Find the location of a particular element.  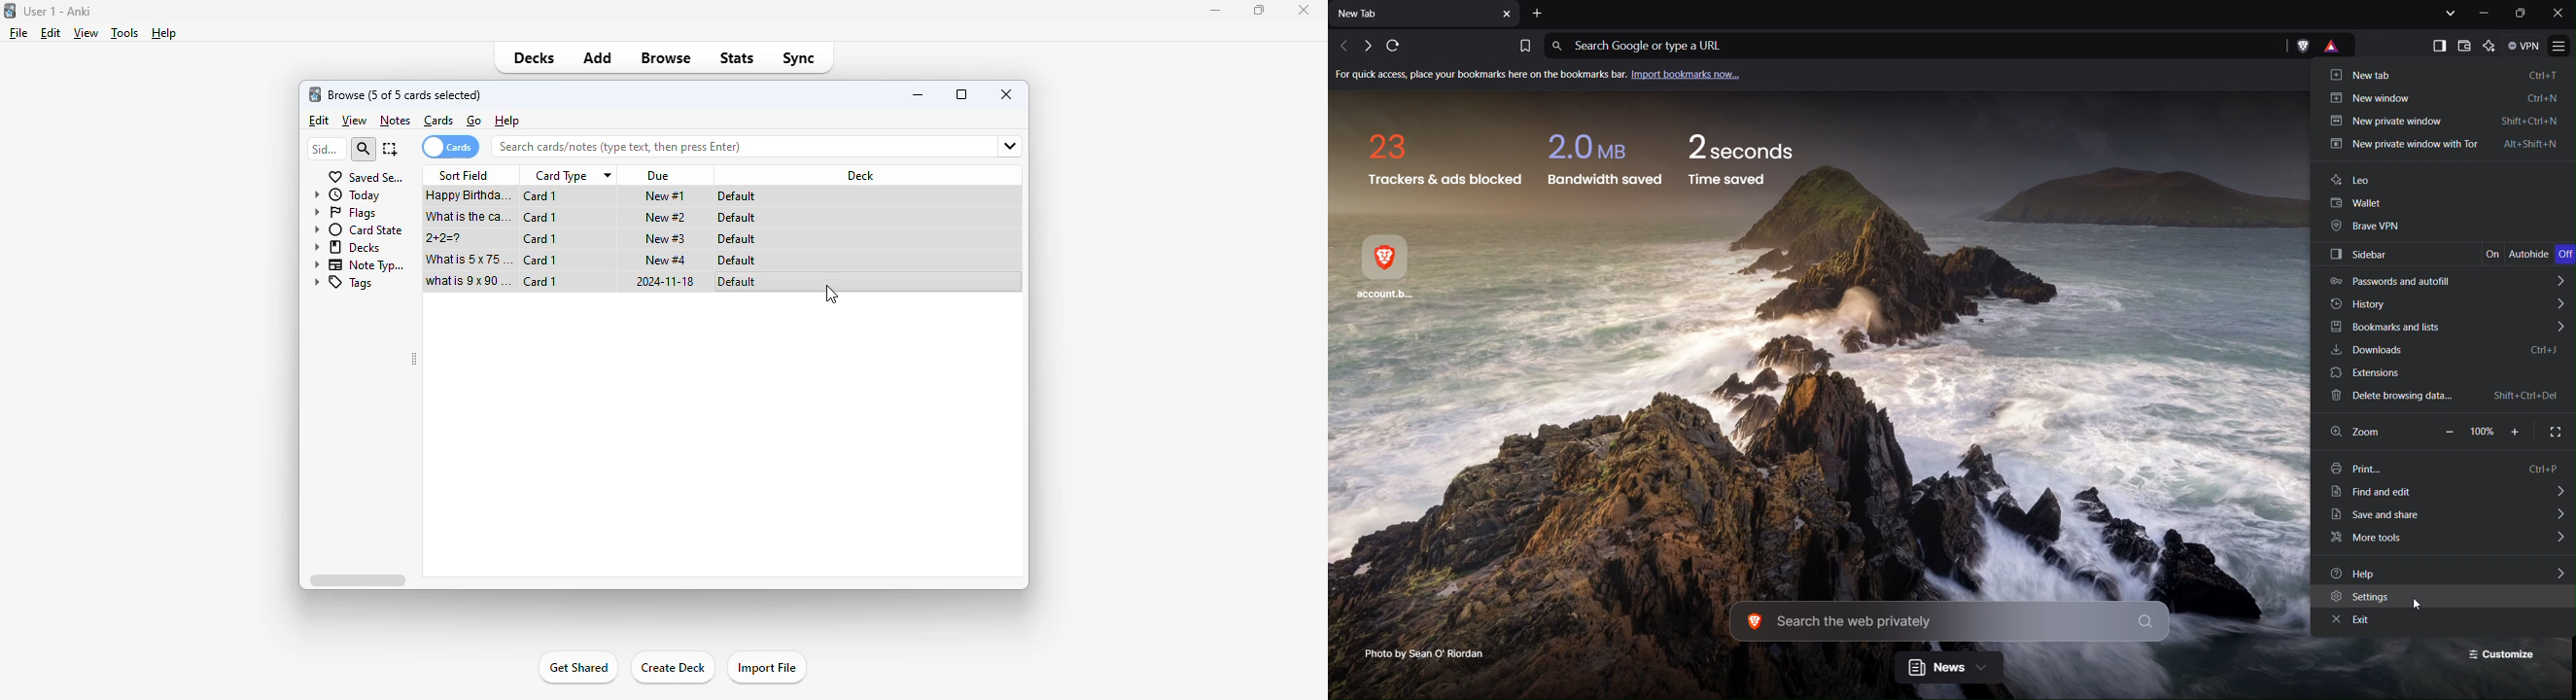

saved searches is located at coordinates (366, 177).